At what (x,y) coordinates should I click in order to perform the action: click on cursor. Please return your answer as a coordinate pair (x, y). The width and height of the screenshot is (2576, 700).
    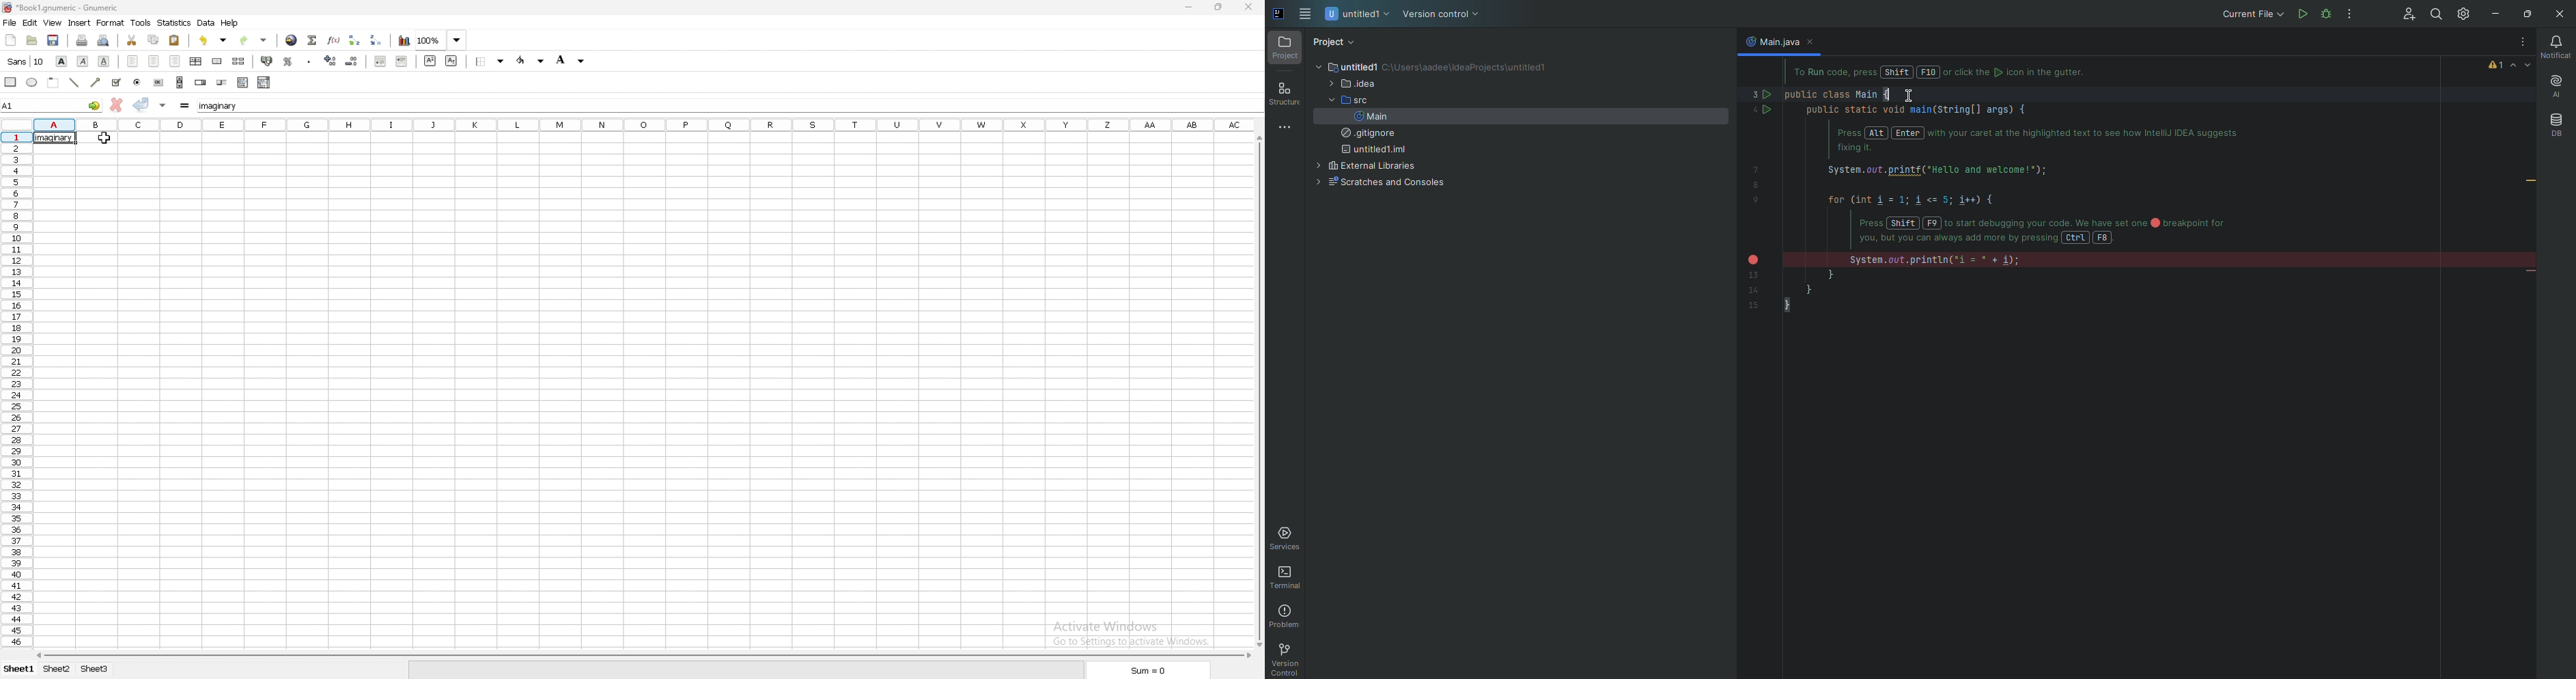
    Looking at the image, I should click on (105, 139).